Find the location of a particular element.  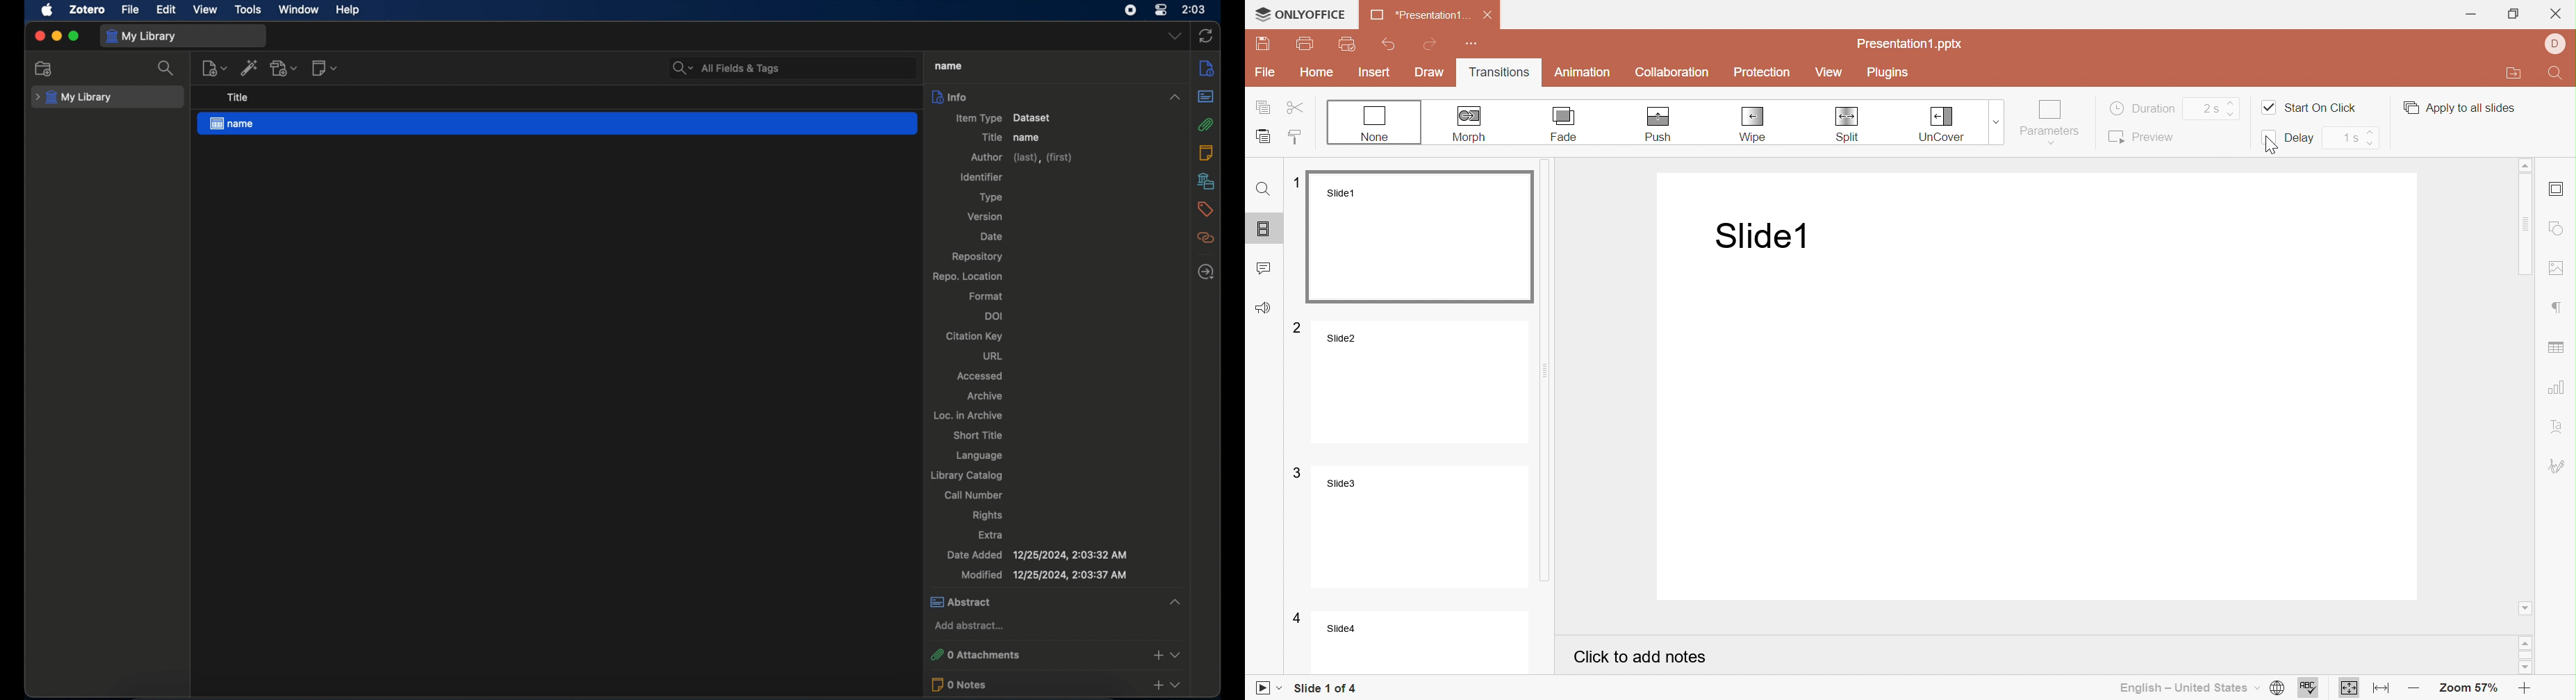

accessed is located at coordinates (980, 376).